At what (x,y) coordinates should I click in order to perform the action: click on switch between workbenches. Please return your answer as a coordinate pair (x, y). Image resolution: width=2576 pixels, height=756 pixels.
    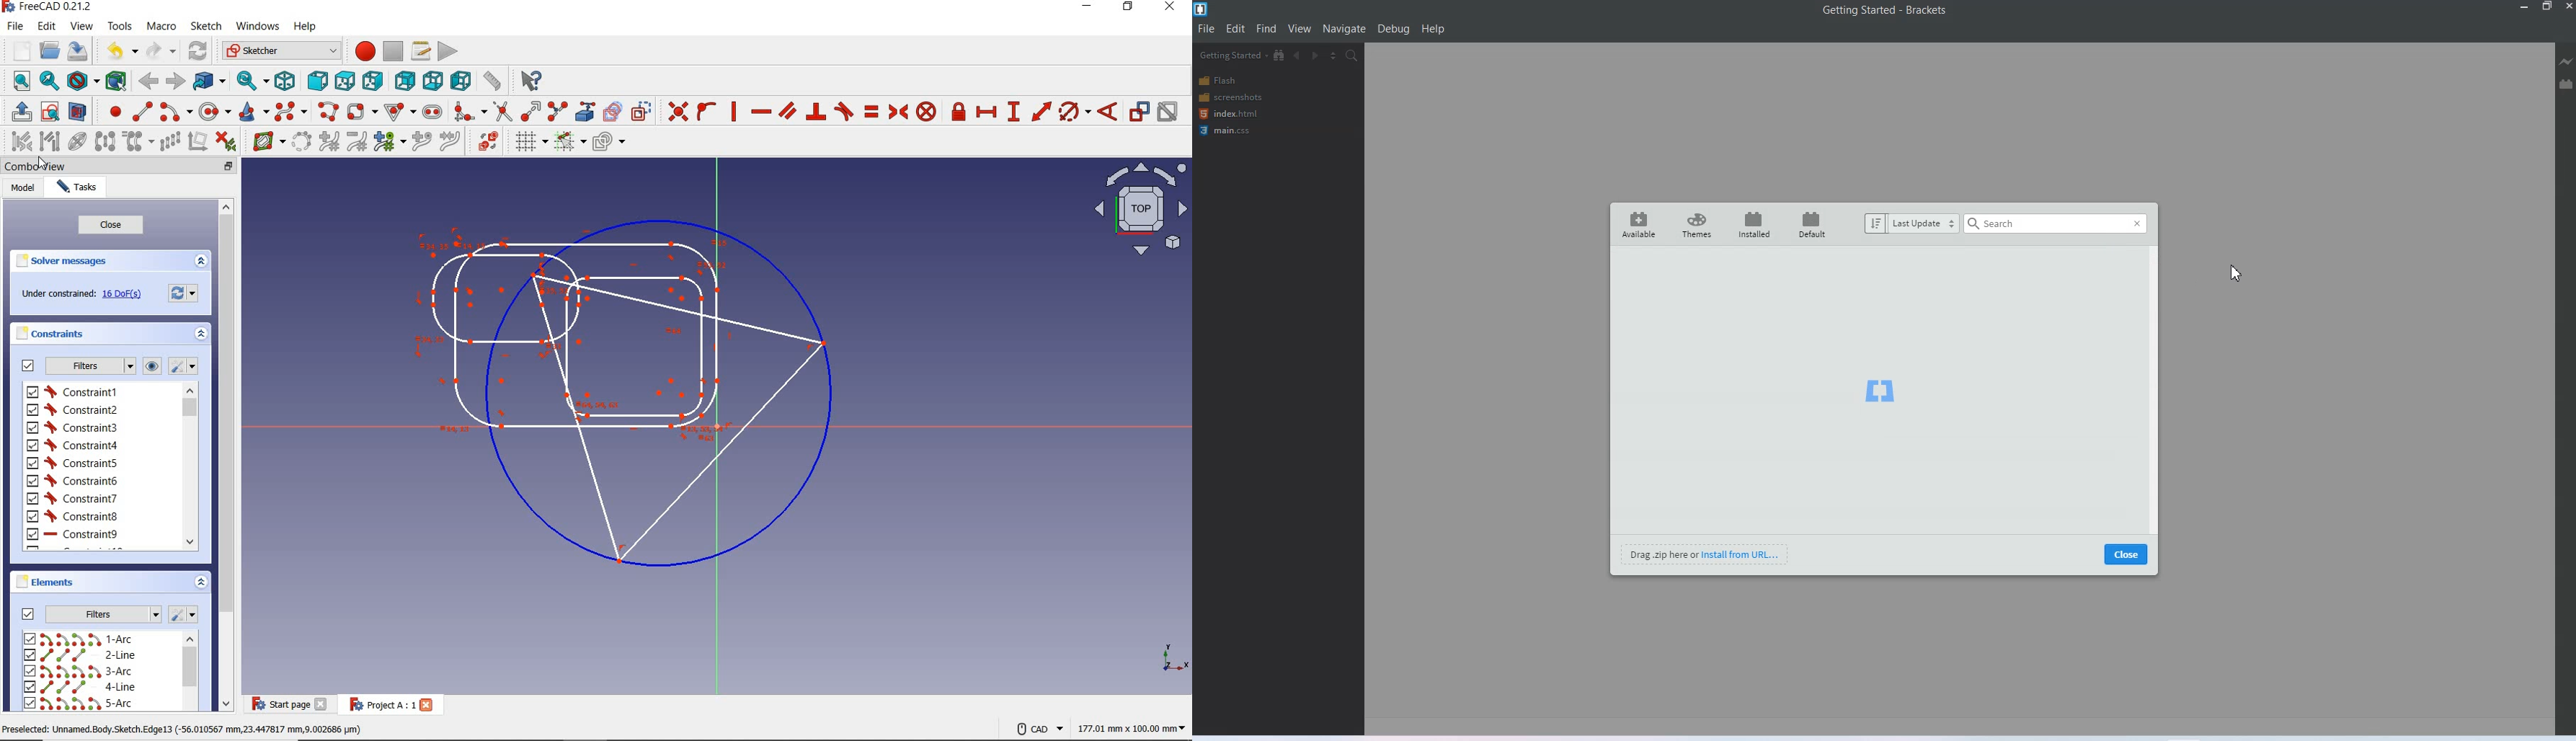
    Looking at the image, I should click on (277, 51).